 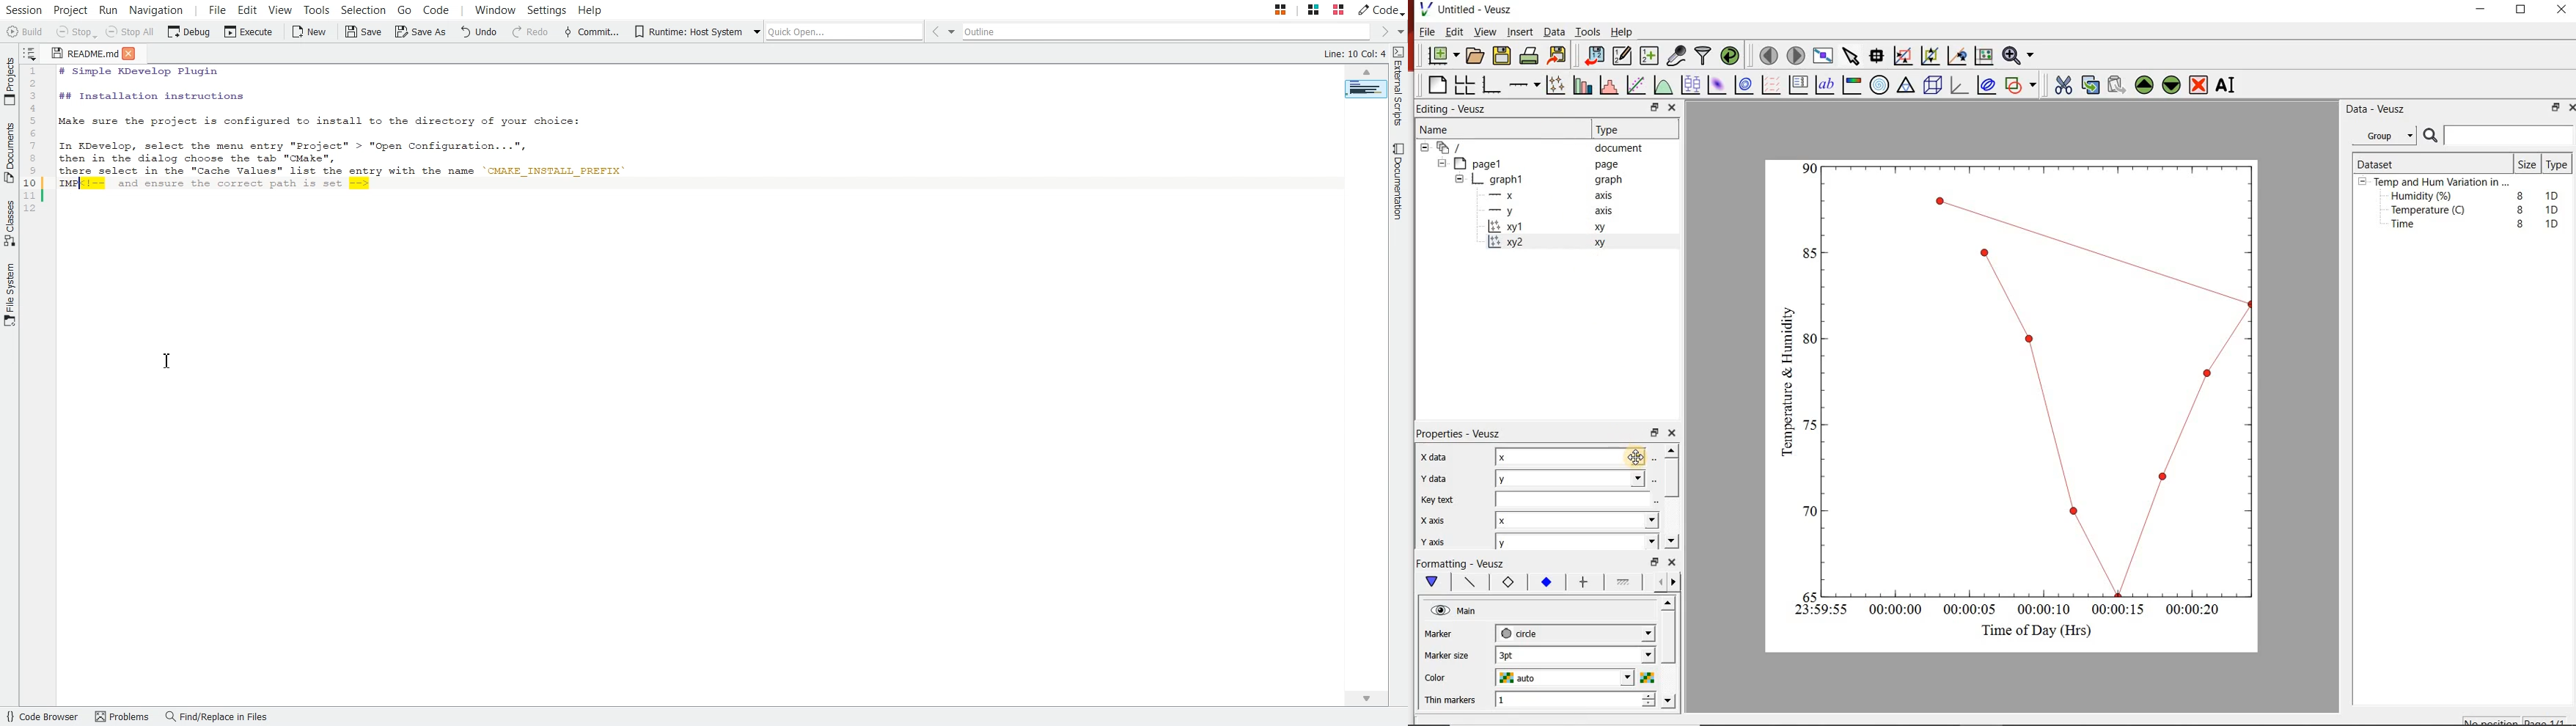 What do you see at coordinates (2491, 721) in the screenshot?
I see `No position` at bounding box center [2491, 721].